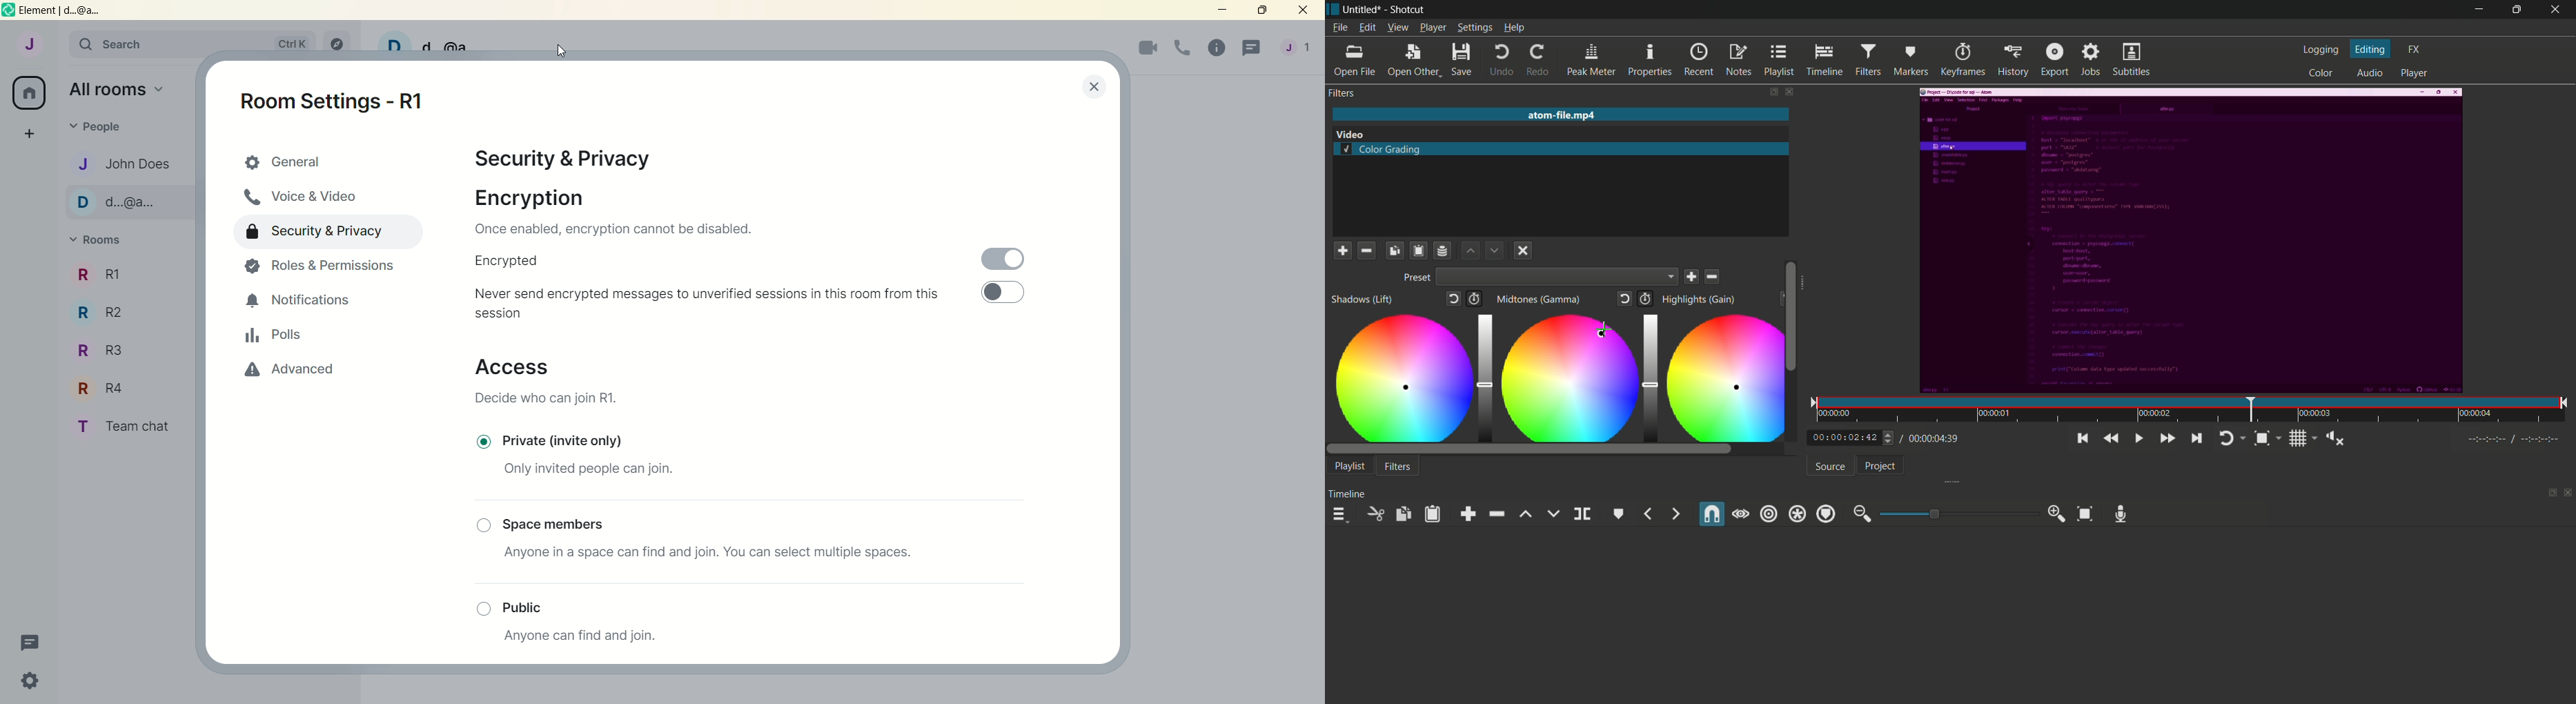  What do you see at coordinates (2056, 59) in the screenshot?
I see `export` at bounding box center [2056, 59].